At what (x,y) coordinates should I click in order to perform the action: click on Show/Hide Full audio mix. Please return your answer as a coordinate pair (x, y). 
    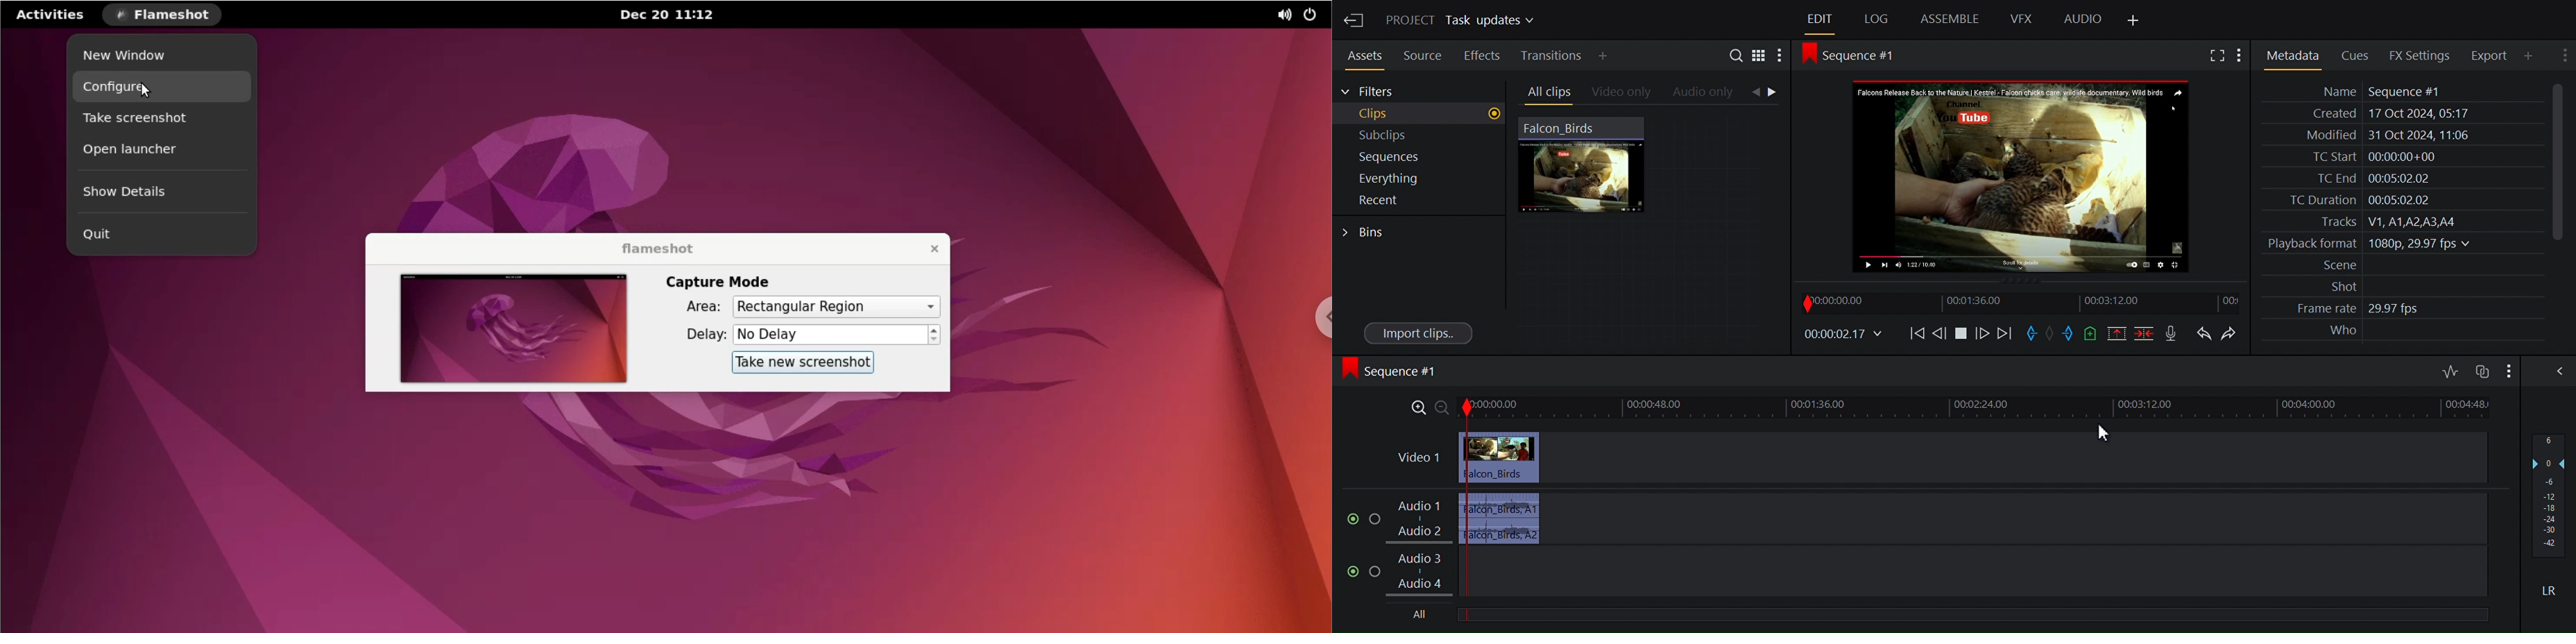
    Looking at the image, I should click on (2554, 370).